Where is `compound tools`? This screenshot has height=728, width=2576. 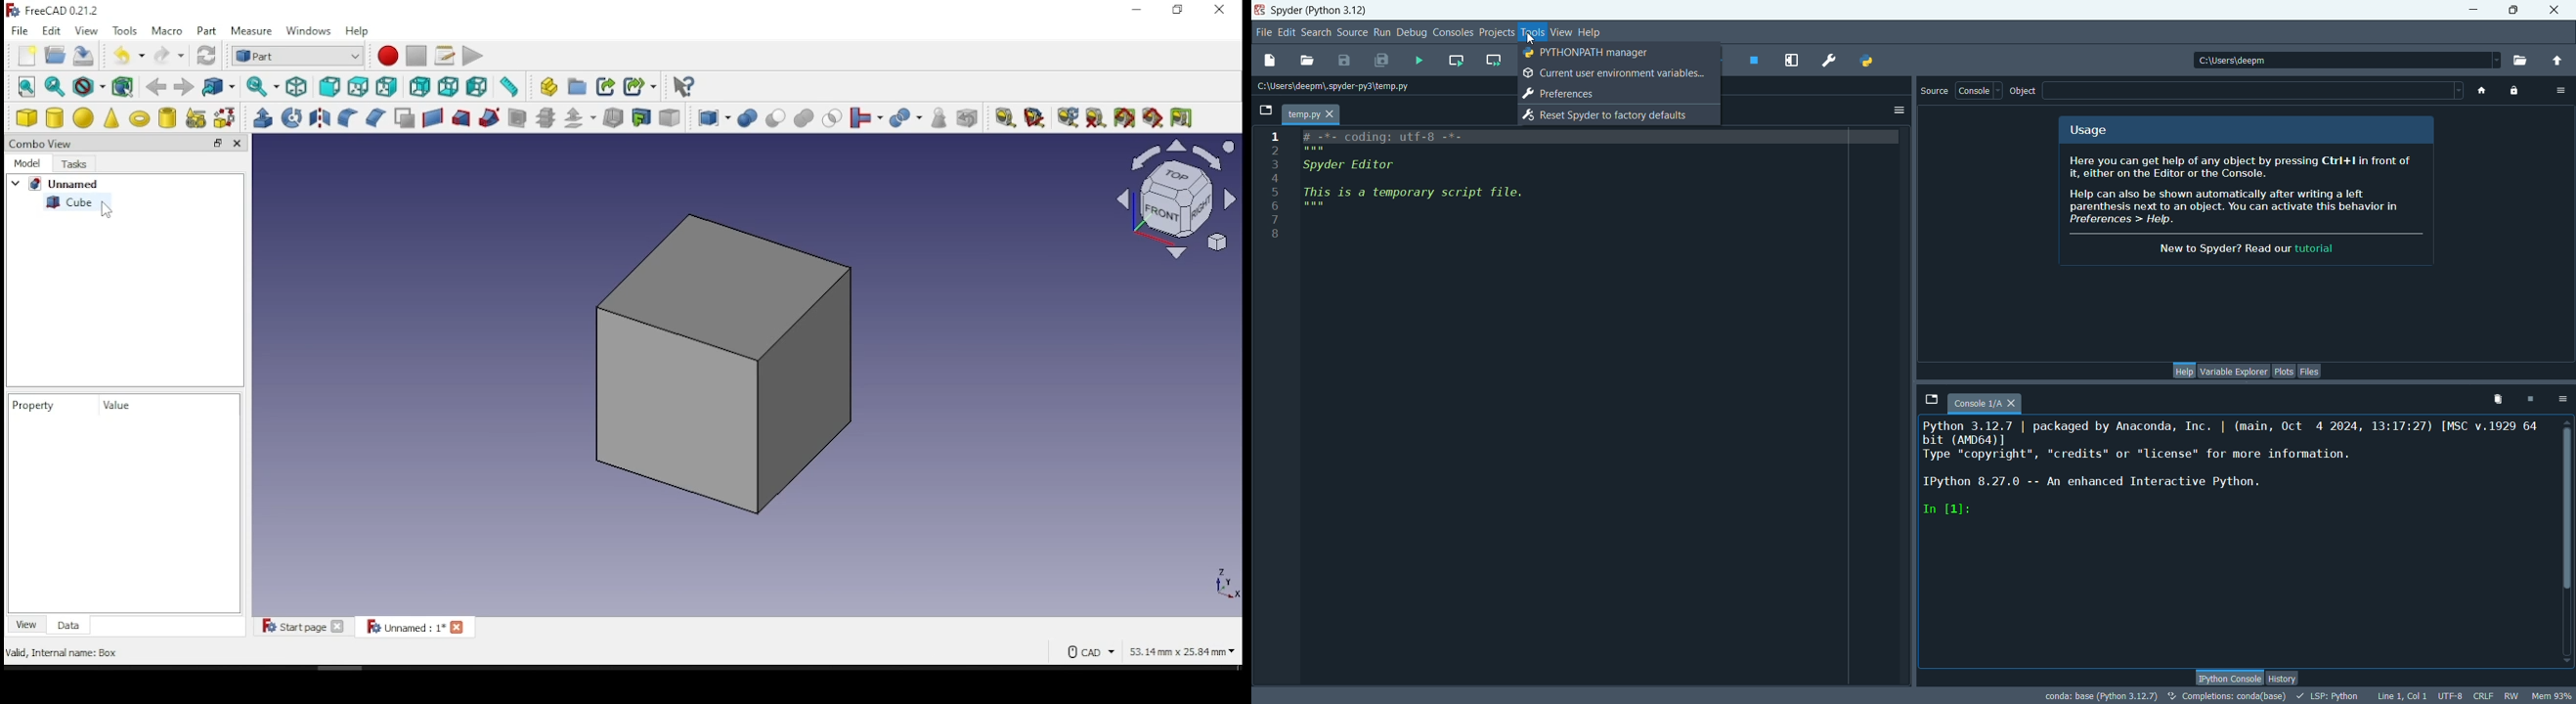
compound tools is located at coordinates (713, 118).